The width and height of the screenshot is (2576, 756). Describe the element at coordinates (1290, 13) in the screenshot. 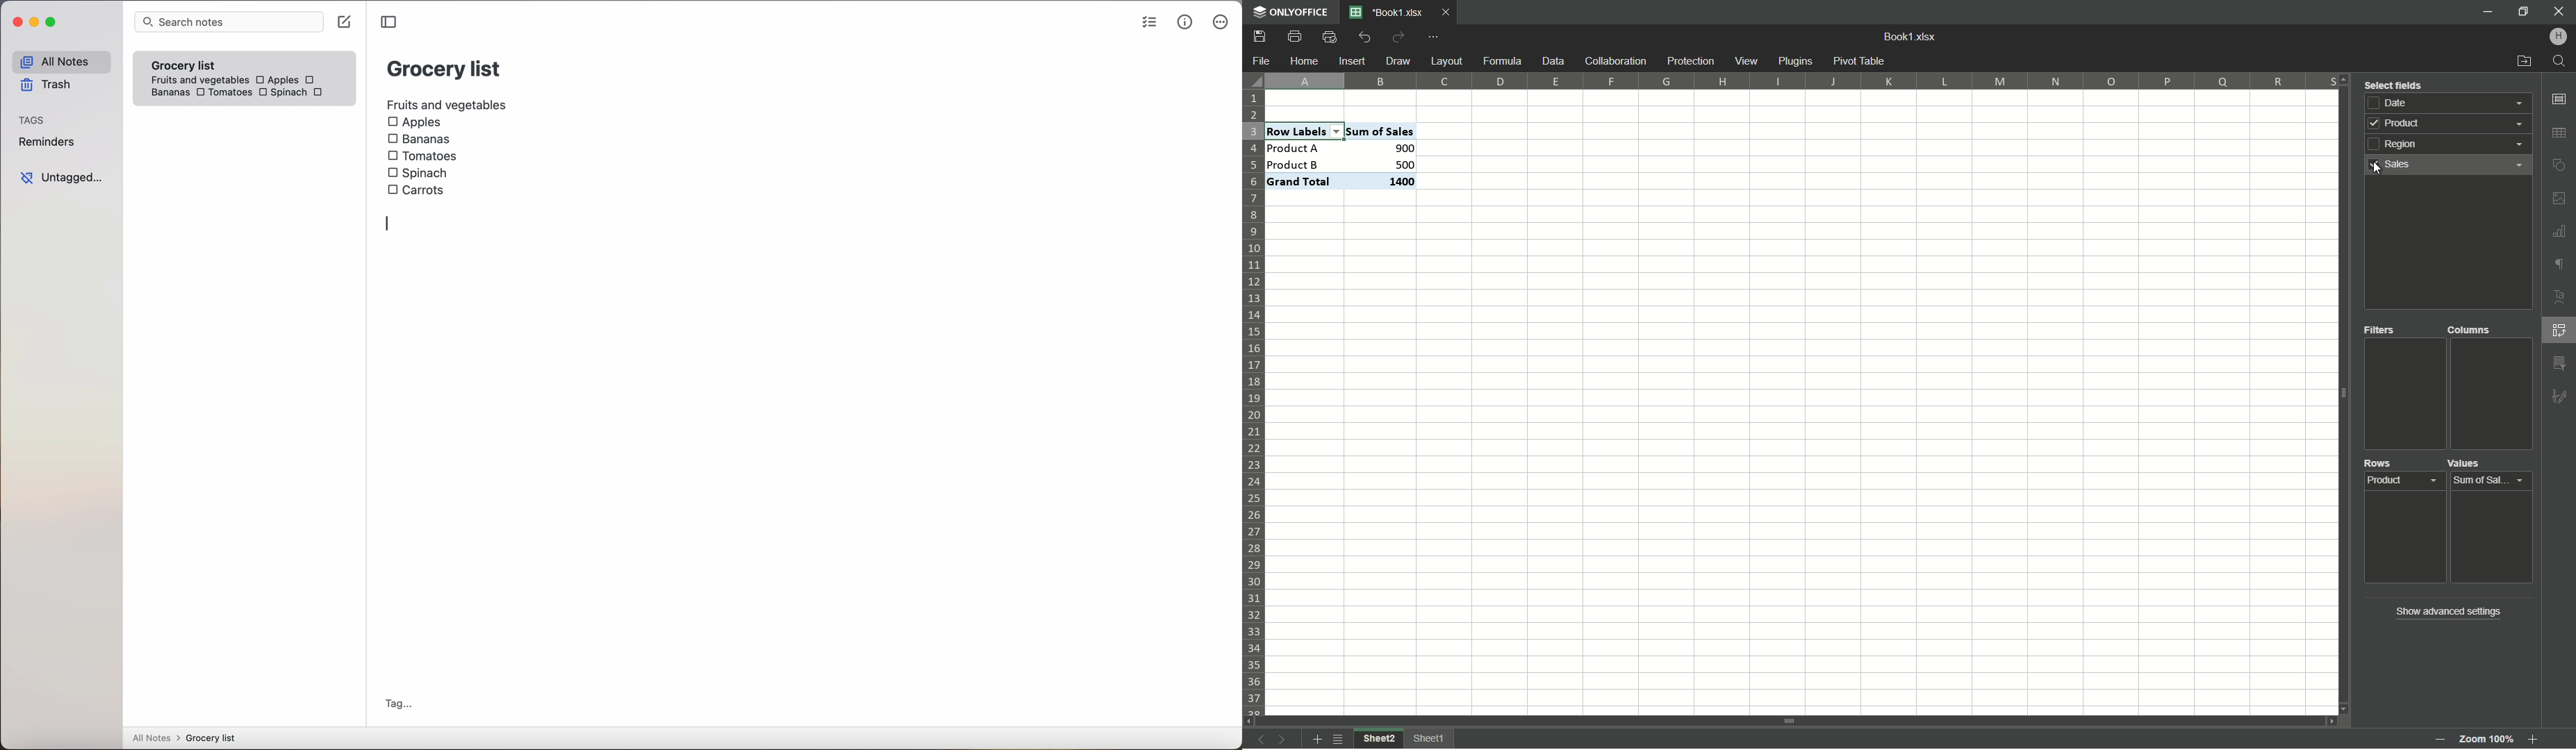

I see `app name` at that location.